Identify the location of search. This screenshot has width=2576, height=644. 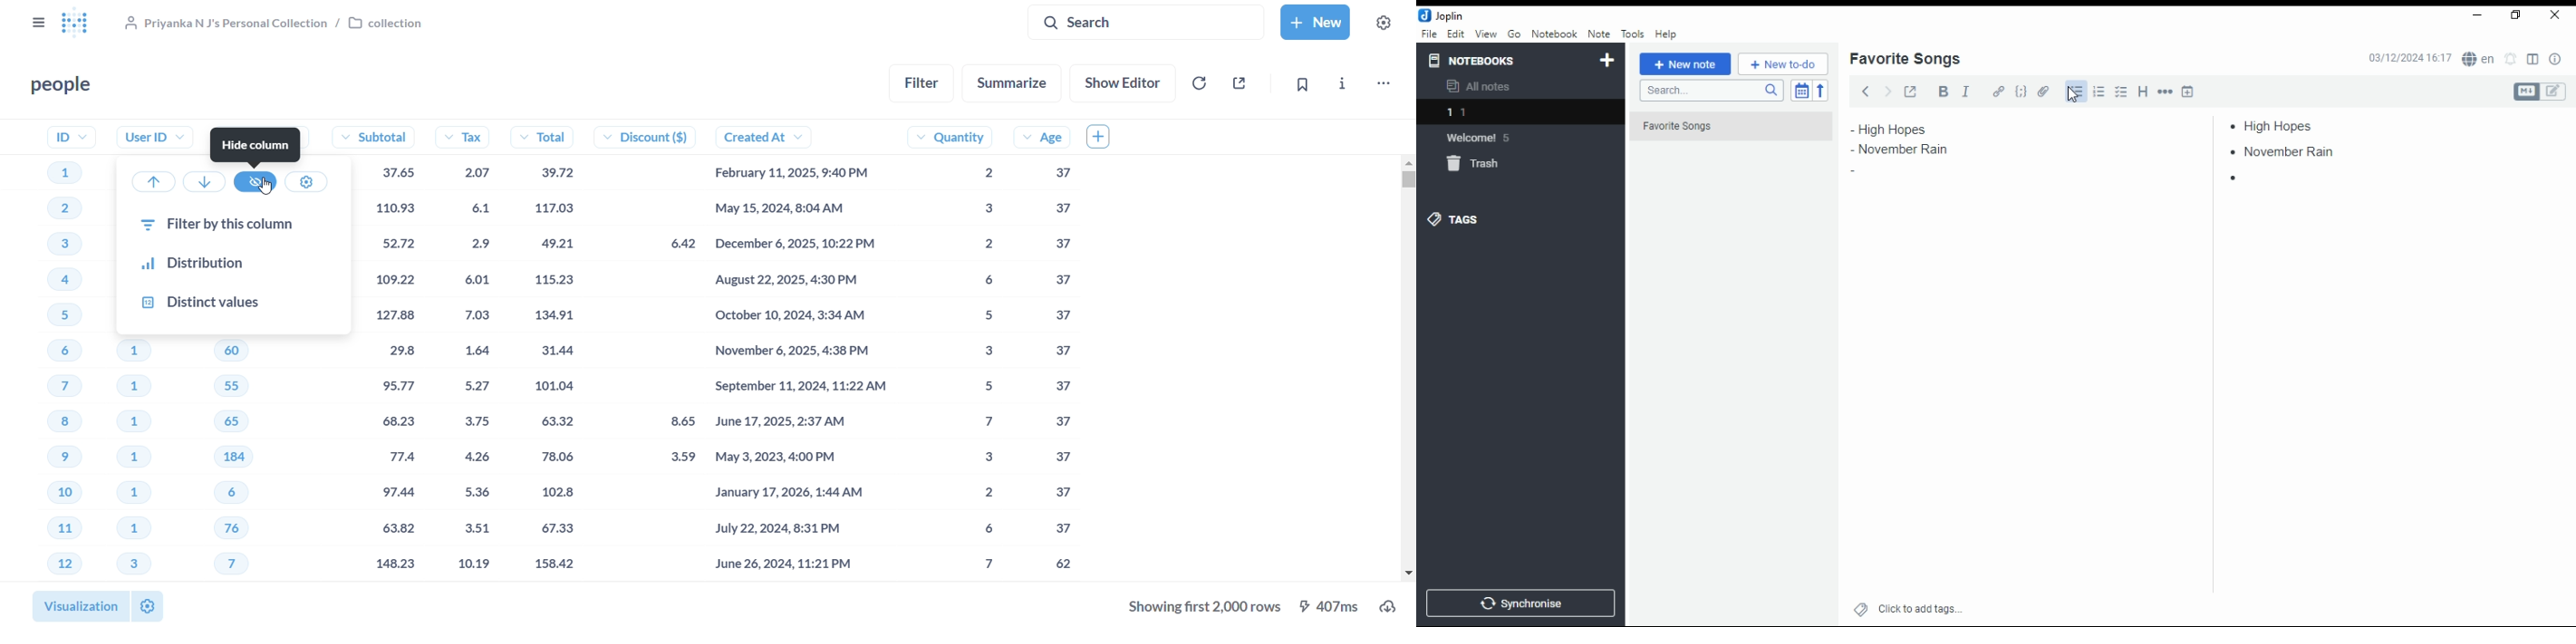
(1148, 23).